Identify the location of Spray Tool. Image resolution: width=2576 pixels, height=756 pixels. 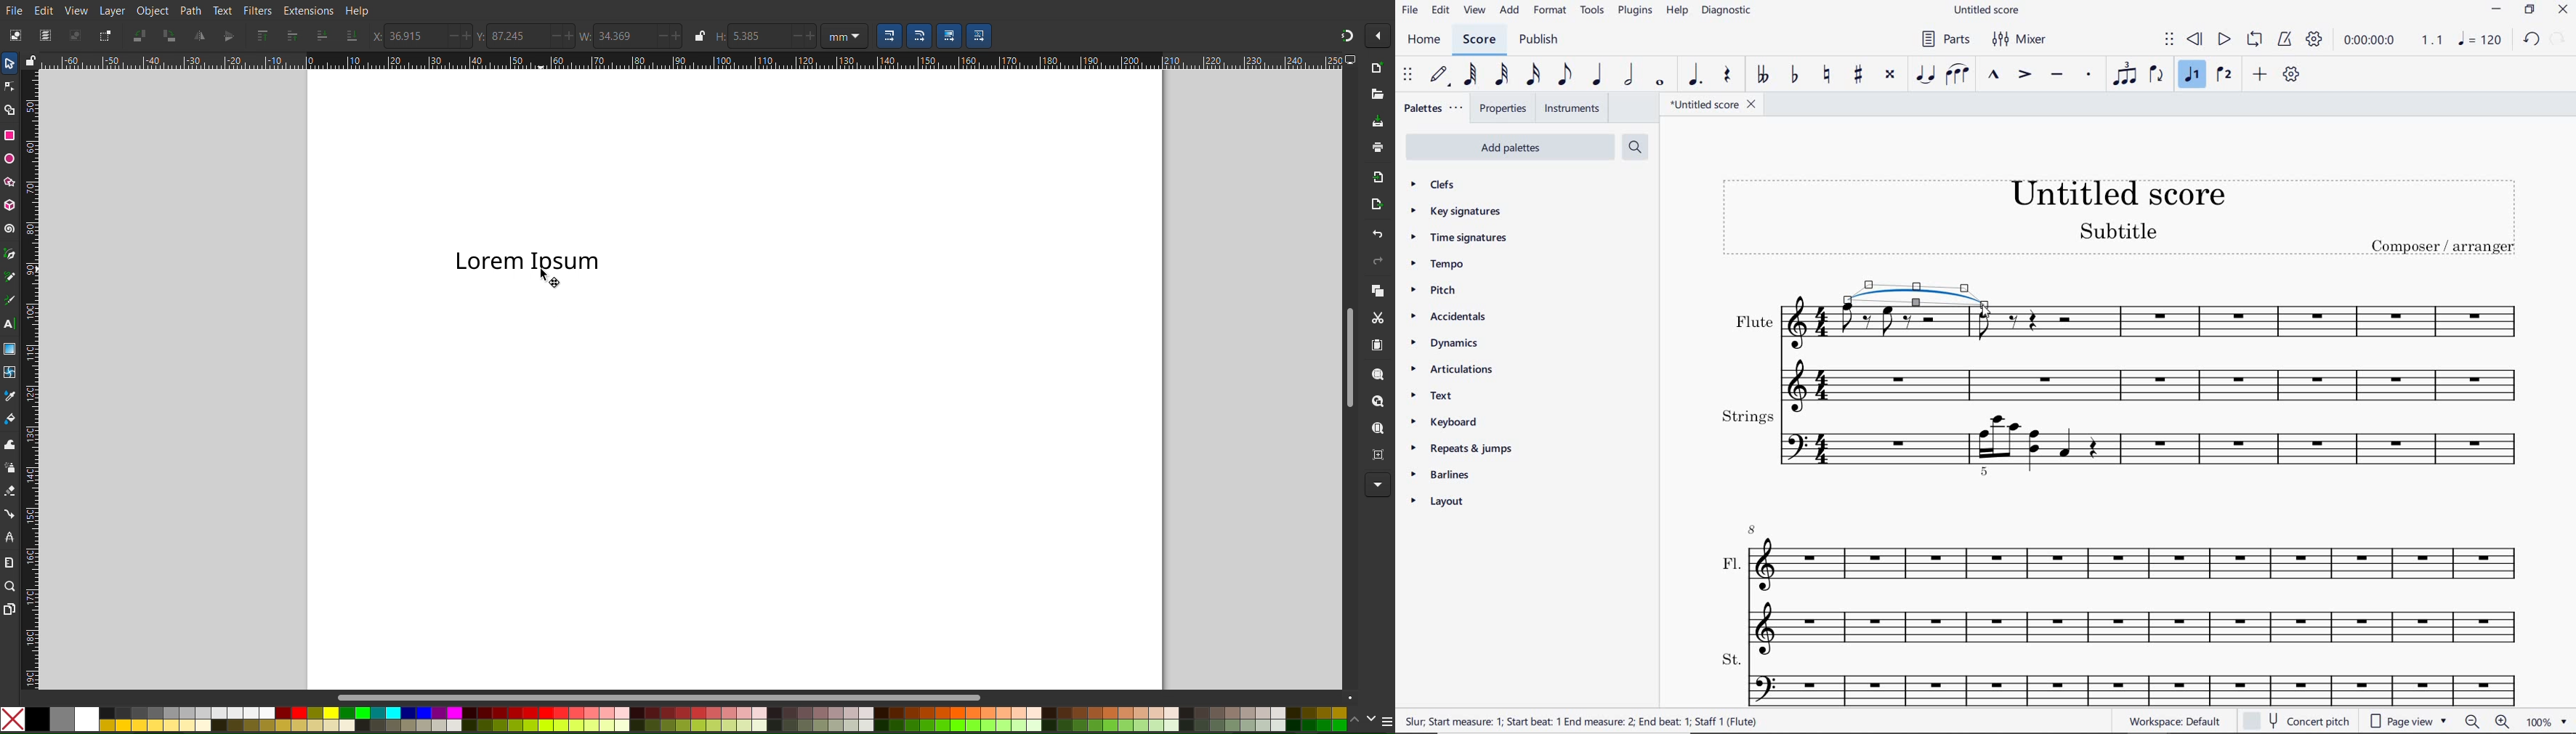
(10, 467).